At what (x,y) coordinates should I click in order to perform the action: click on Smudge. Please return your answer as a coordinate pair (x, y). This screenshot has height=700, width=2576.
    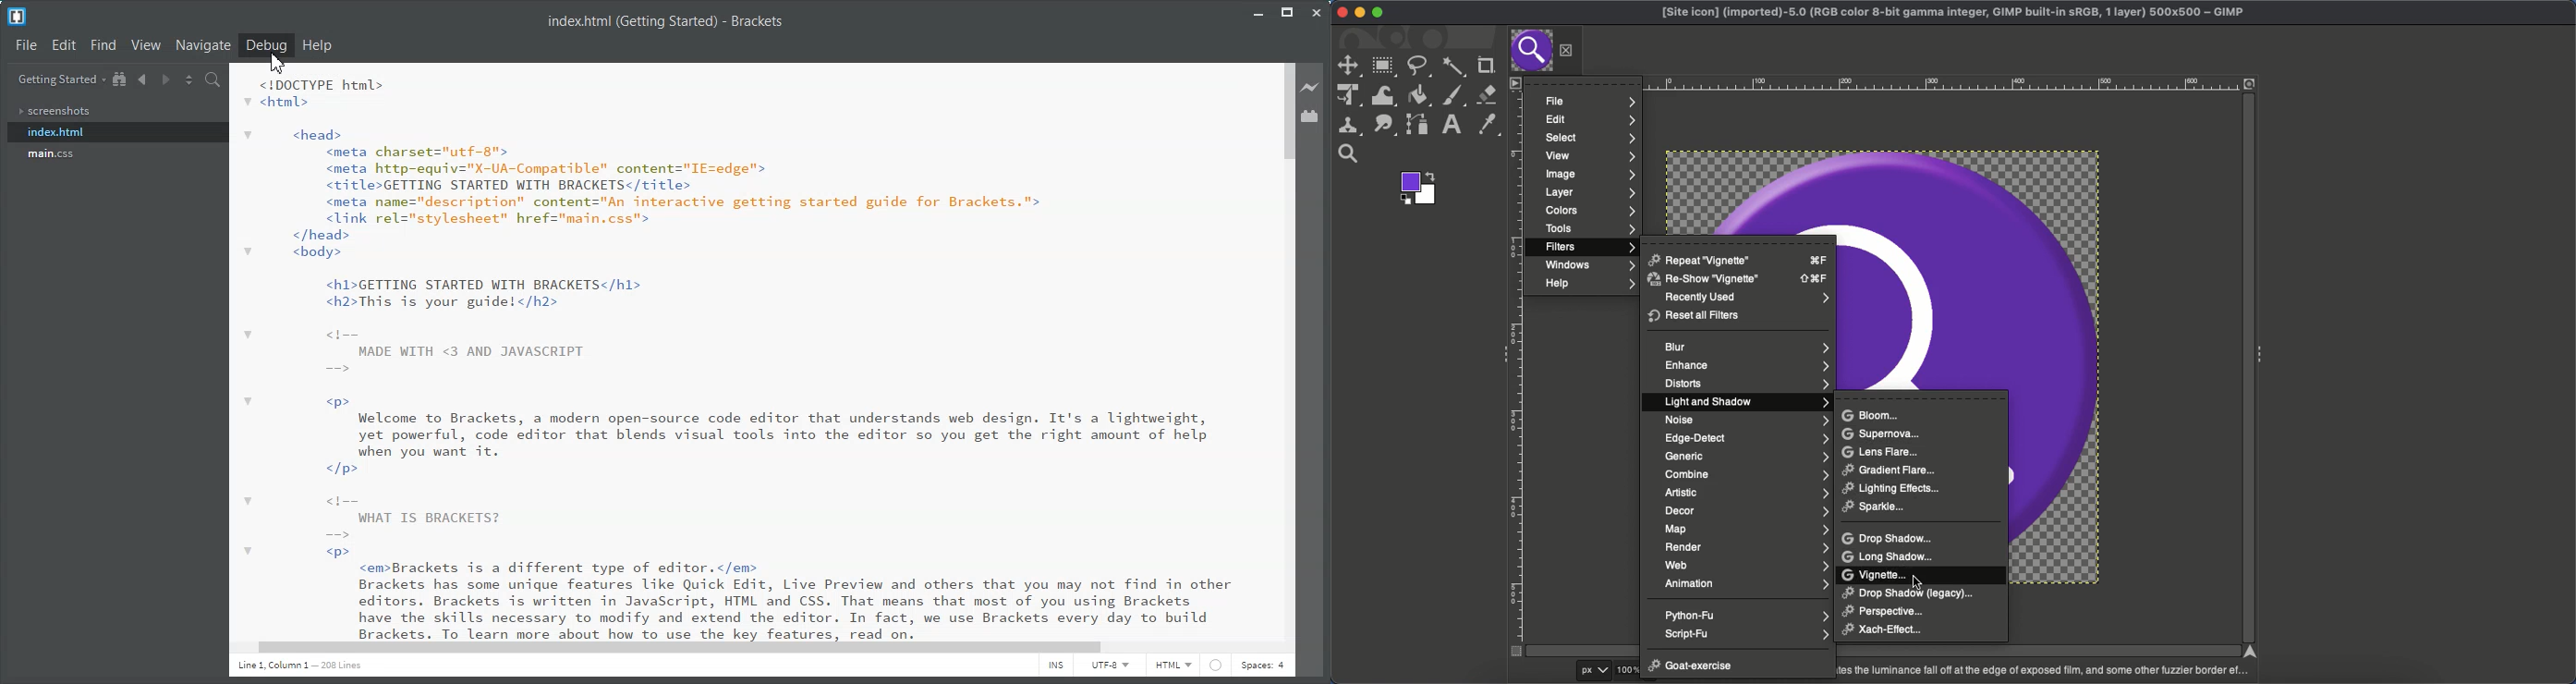
    Looking at the image, I should click on (1385, 126).